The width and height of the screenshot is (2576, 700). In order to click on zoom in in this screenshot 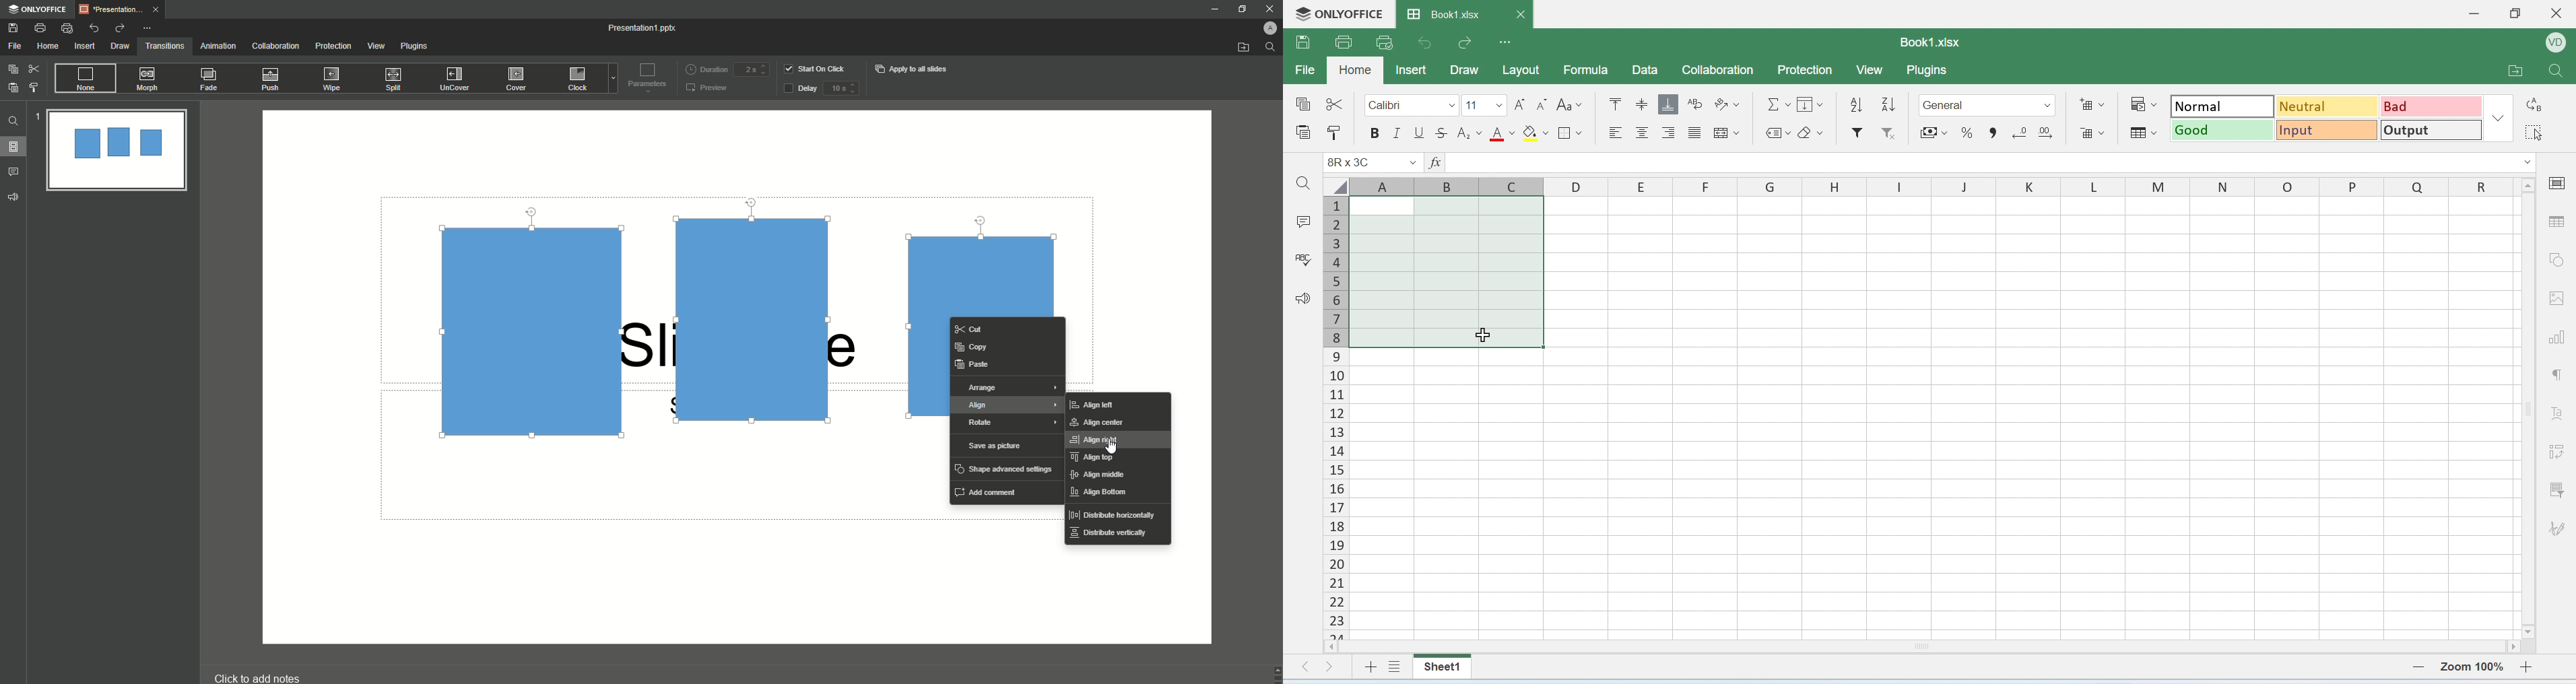, I will do `click(2525, 666)`.